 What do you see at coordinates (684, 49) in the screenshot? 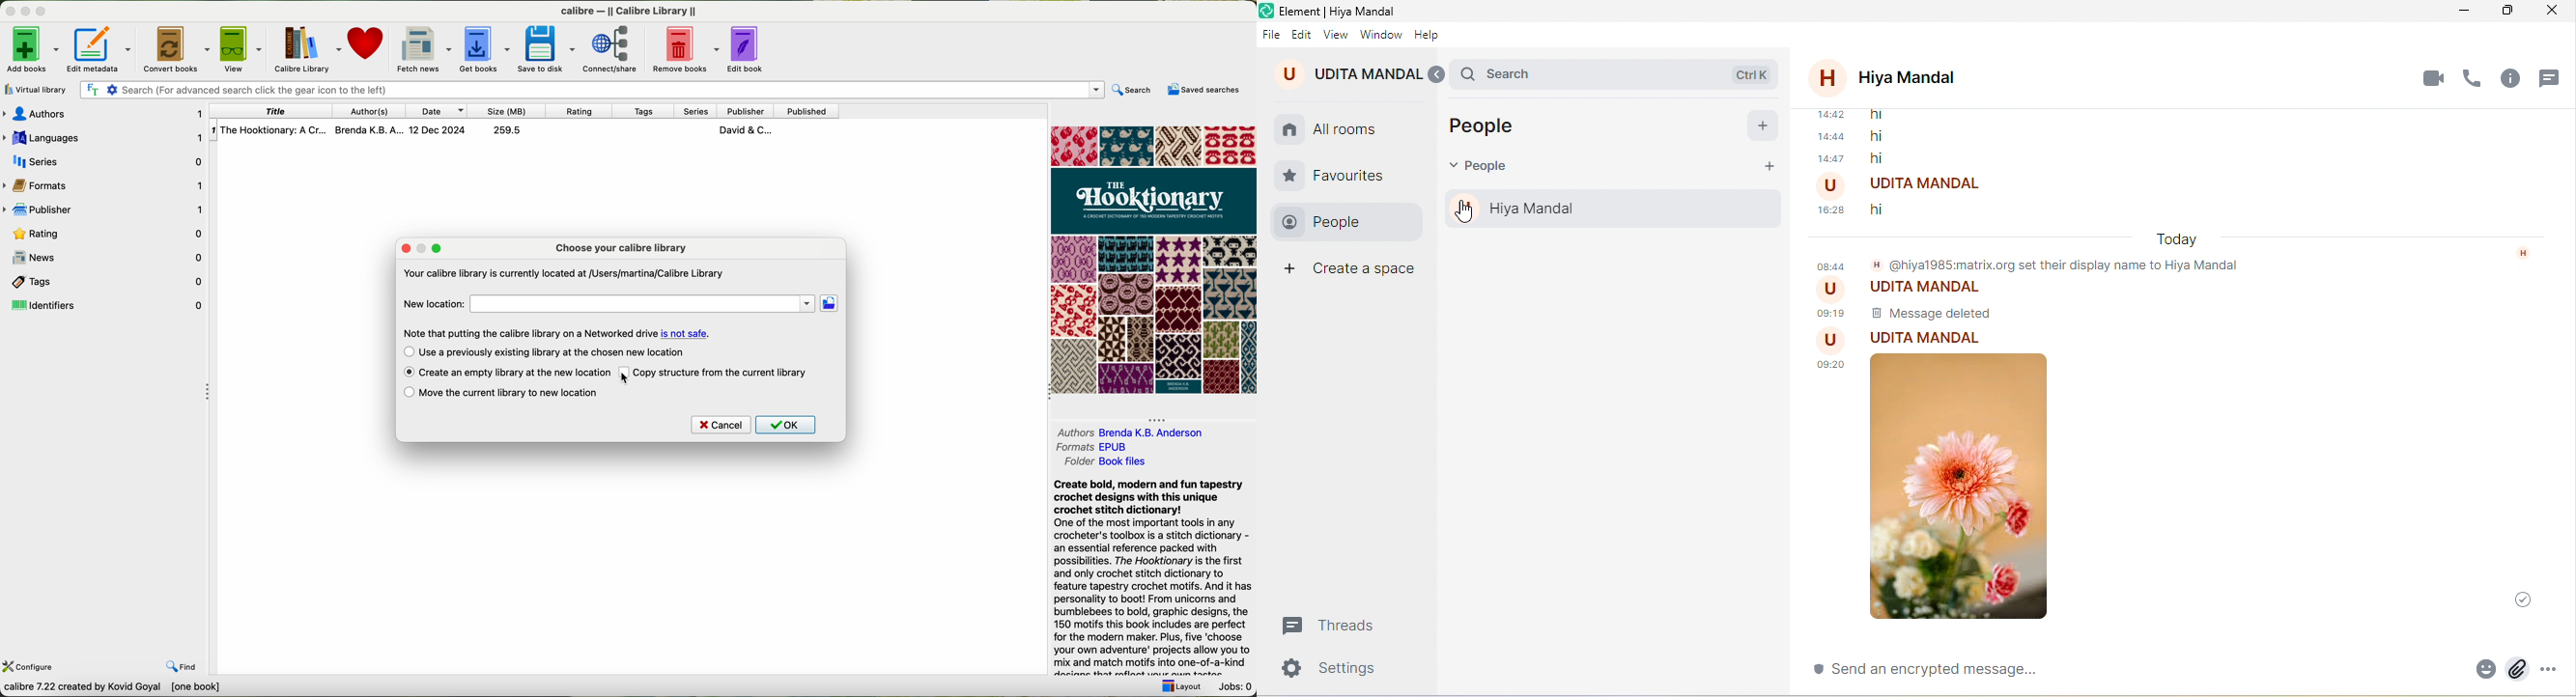
I see `remove books` at bounding box center [684, 49].